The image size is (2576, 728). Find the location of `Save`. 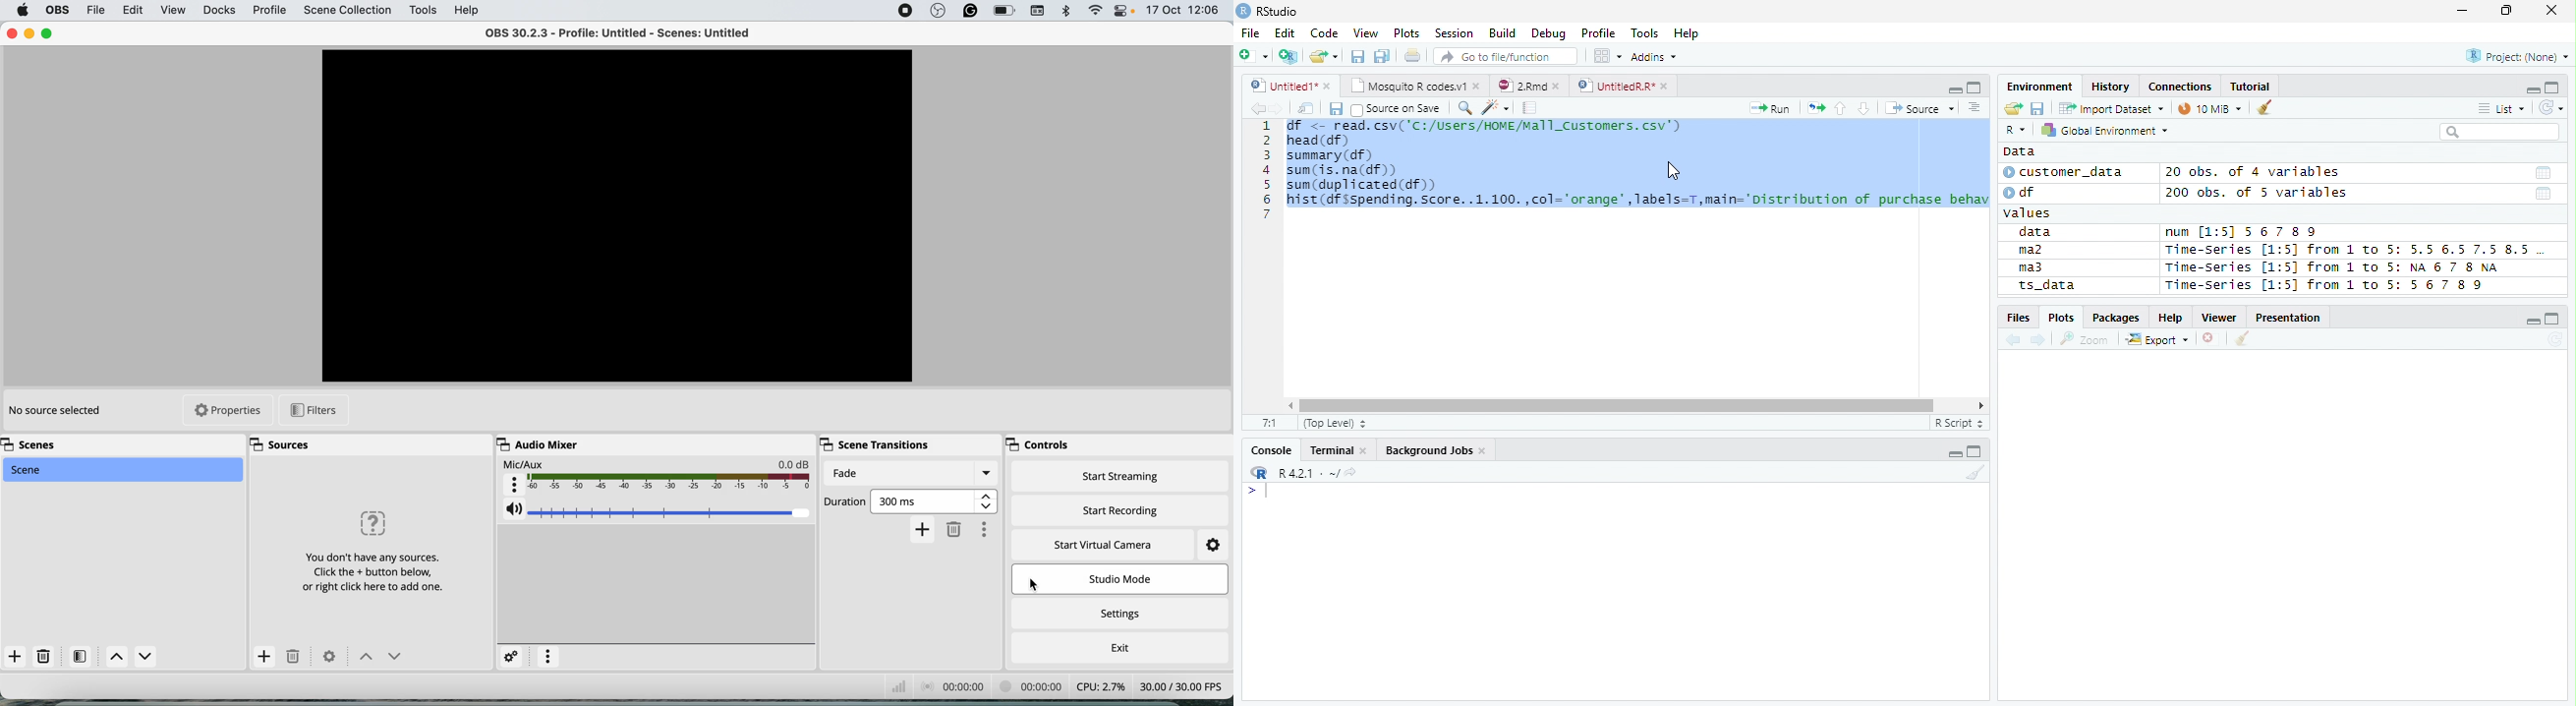

Save is located at coordinates (2037, 107).